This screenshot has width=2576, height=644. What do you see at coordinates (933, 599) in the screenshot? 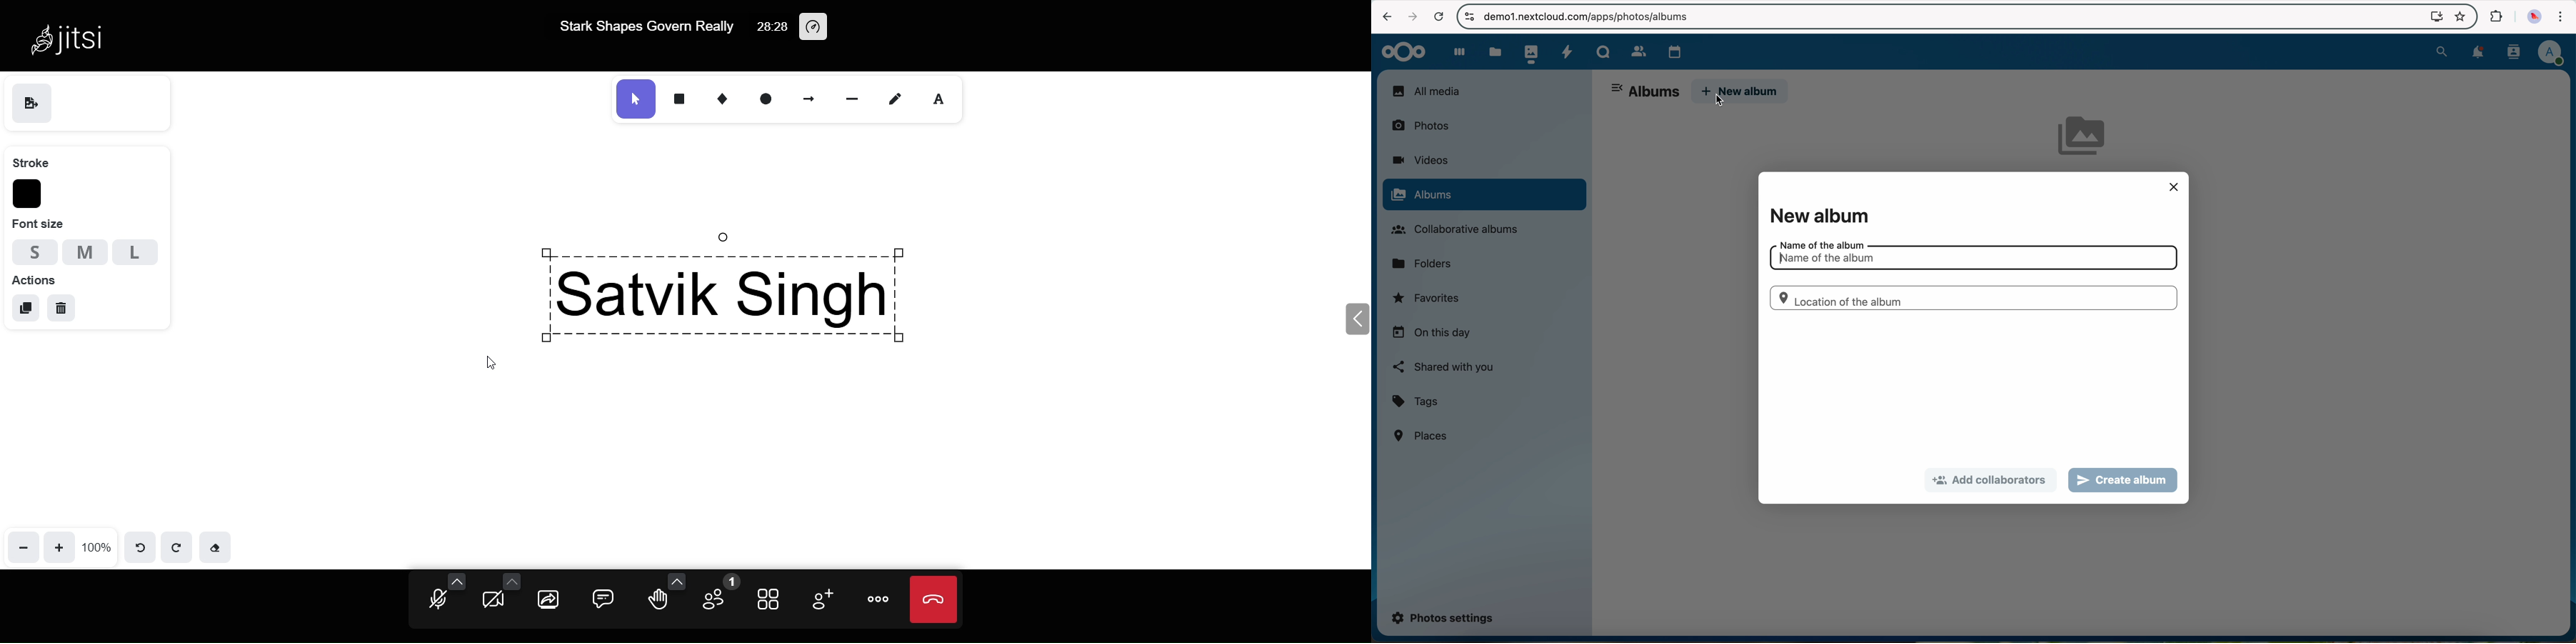
I see `leave meeting` at bounding box center [933, 599].